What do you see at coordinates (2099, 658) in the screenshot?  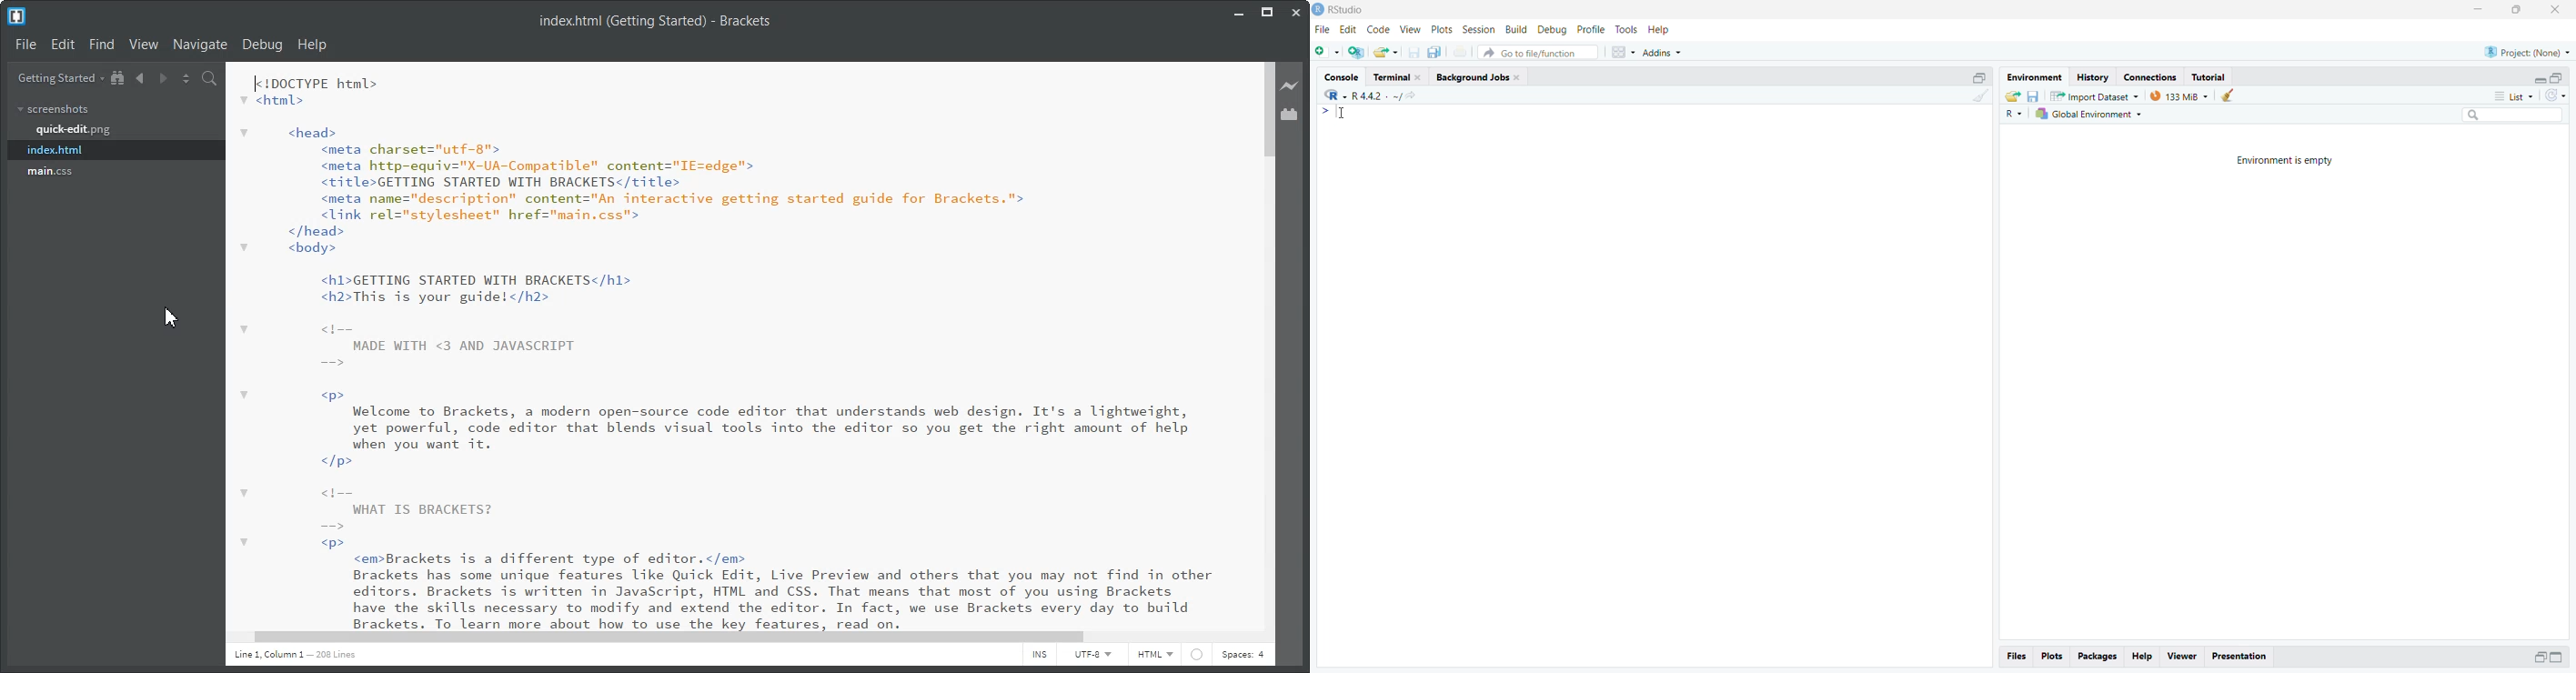 I see `Packages` at bounding box center [2099, 658].